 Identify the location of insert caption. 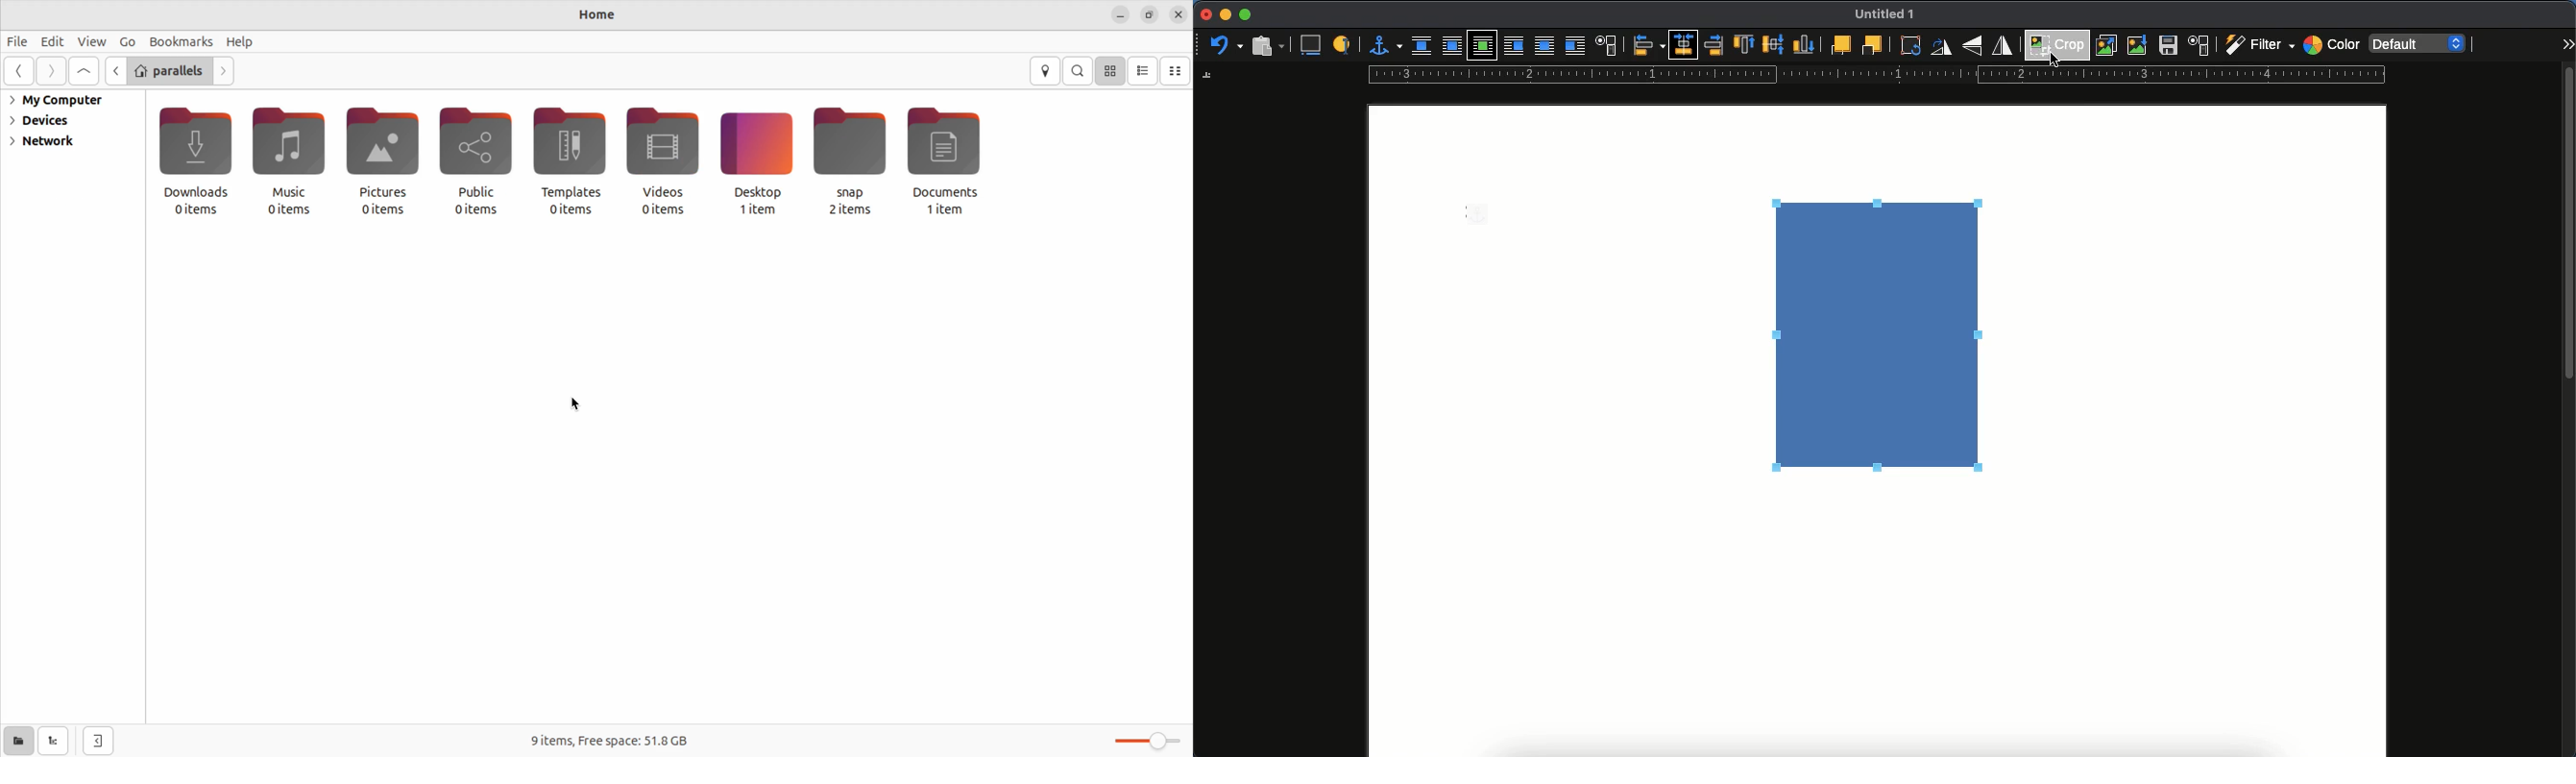
(1309, 45).